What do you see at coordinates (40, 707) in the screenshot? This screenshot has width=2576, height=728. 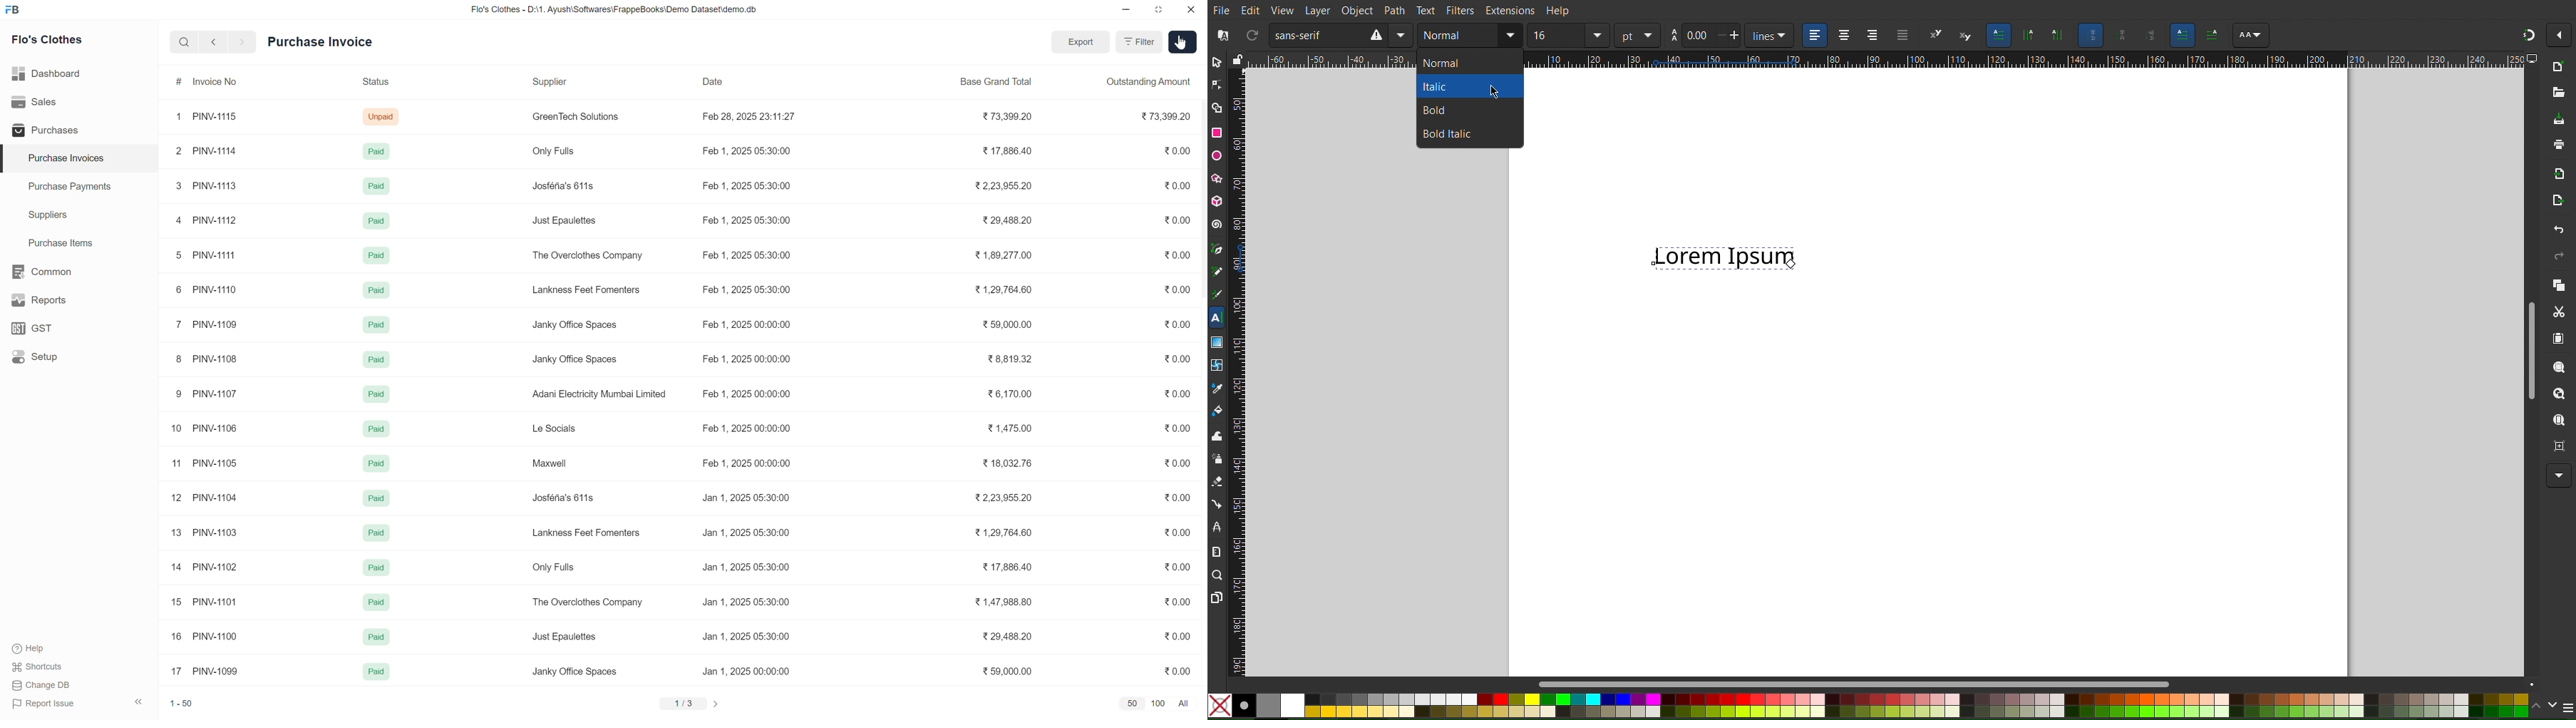 I see `Report Issue` at bounding box center [40, 707].